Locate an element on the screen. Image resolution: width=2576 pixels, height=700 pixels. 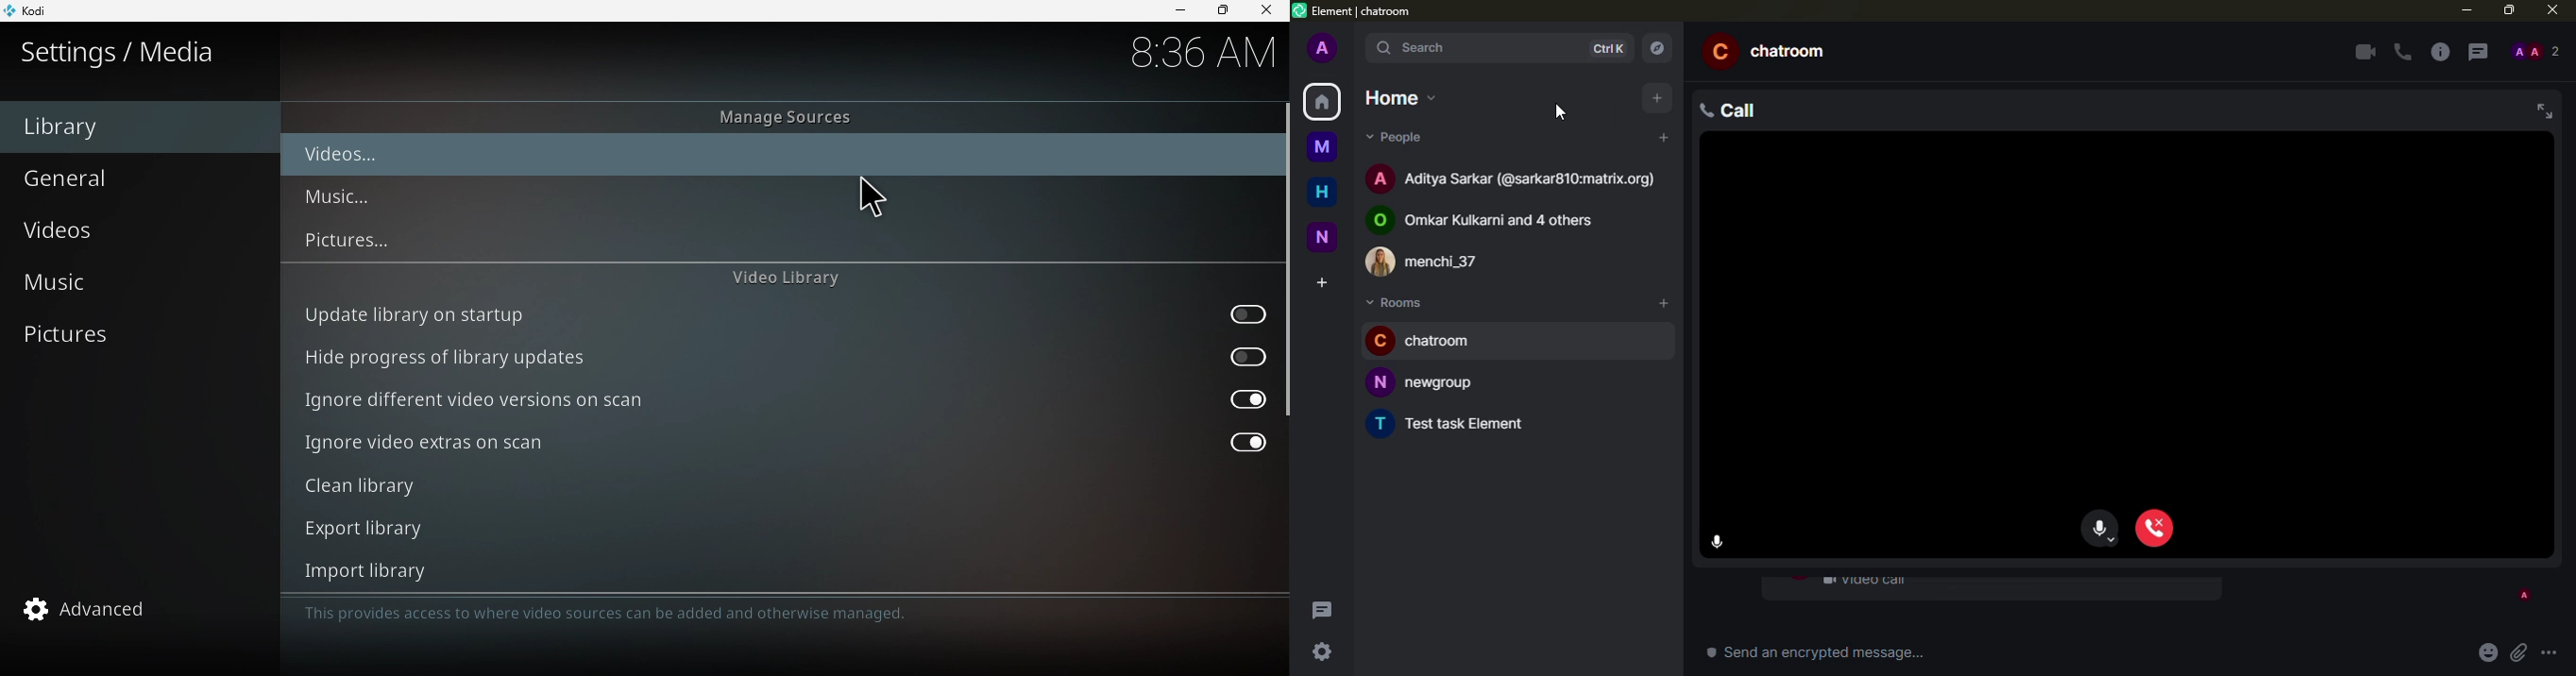
explore rooms is located at coordinates (1655, 47).